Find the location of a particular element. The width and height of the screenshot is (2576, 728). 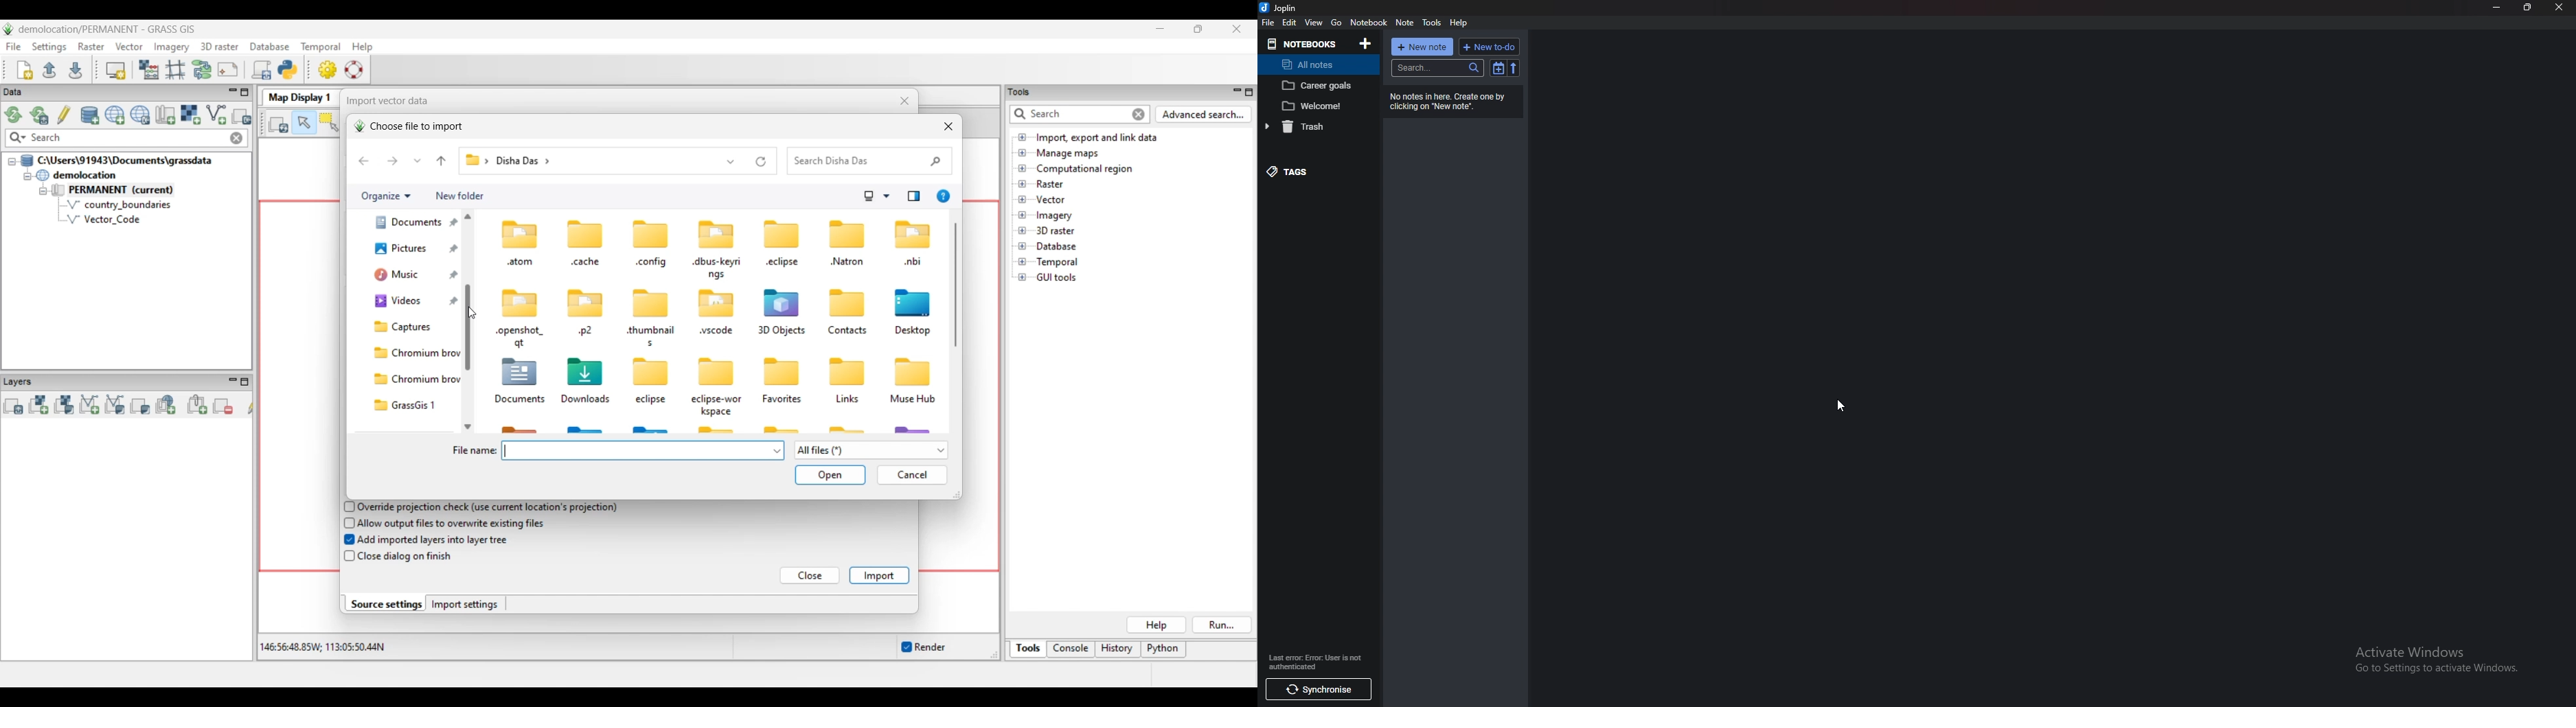

go is located at coordinates (1336, 22).